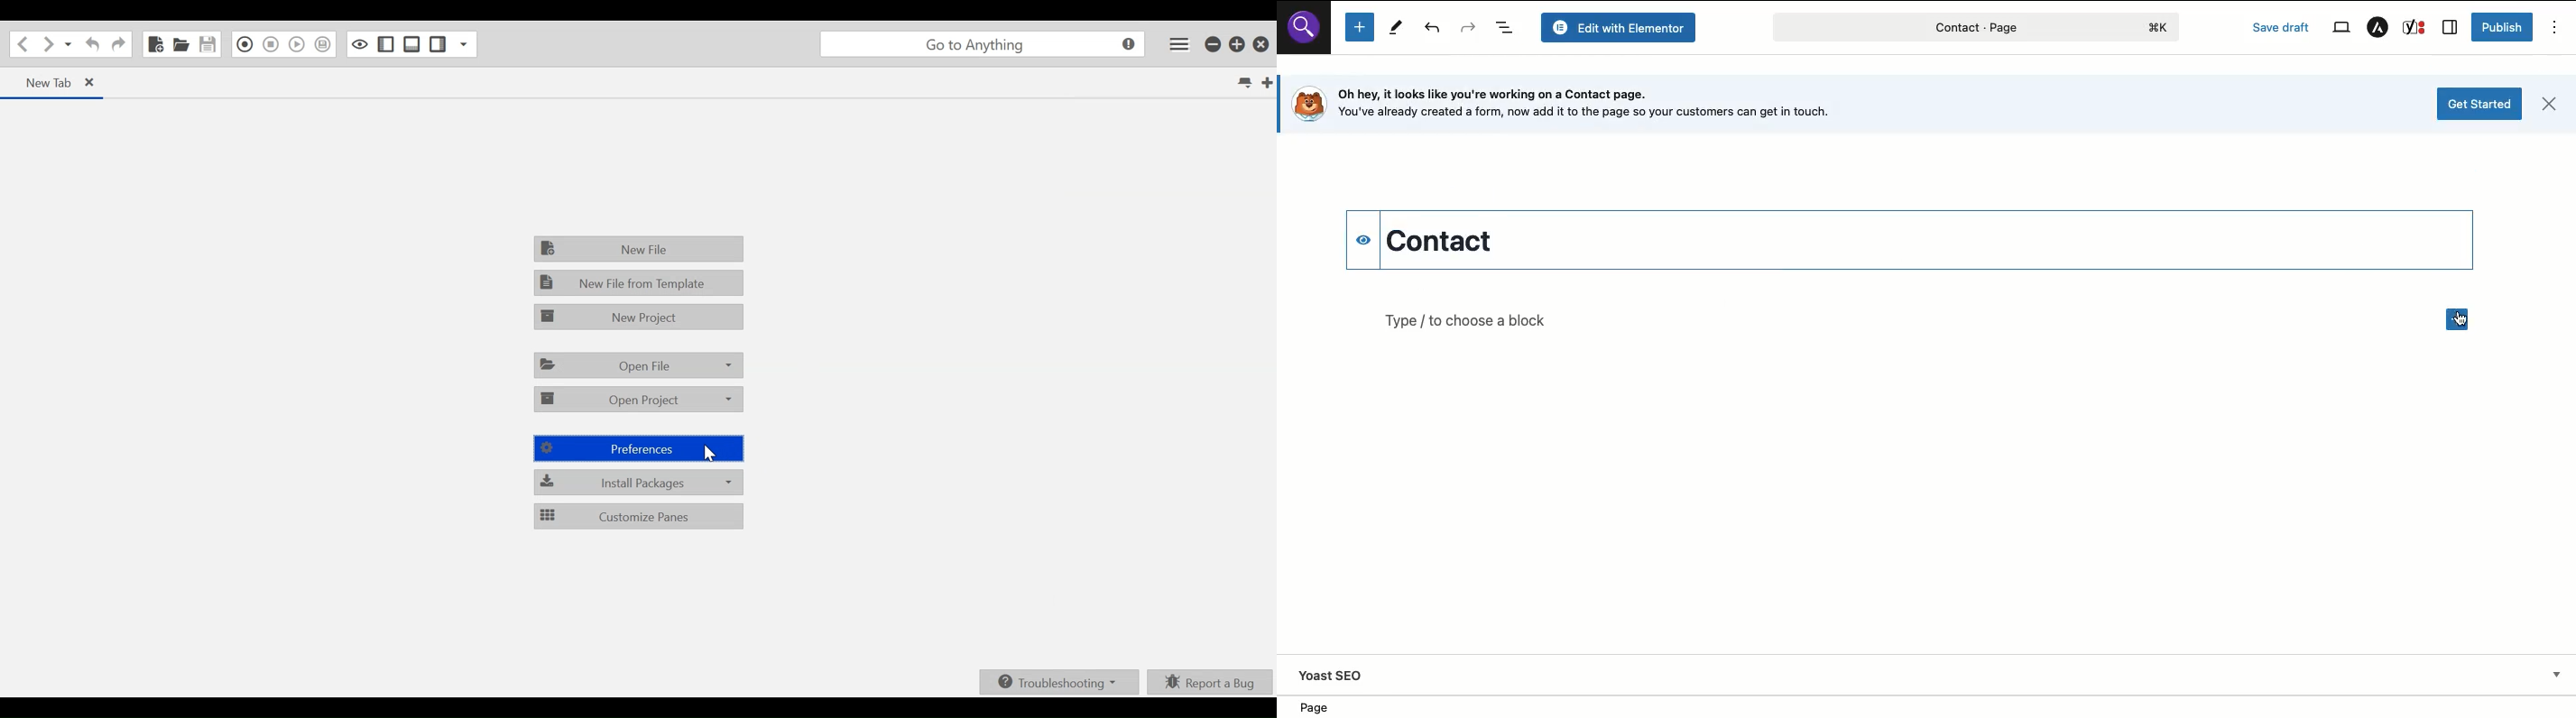  I want to click on Tools, so click(1394, 27).